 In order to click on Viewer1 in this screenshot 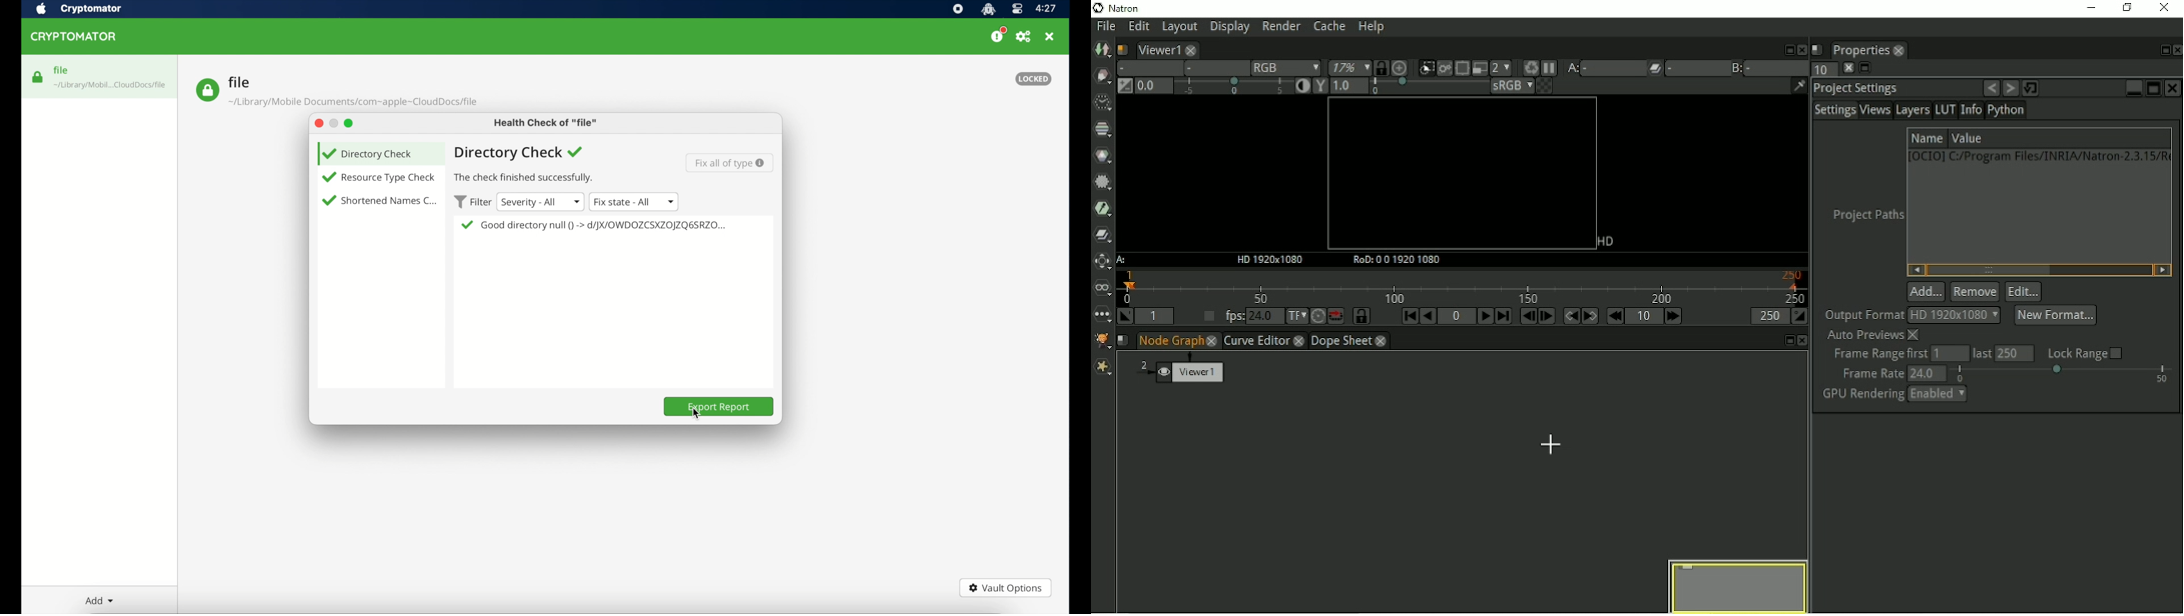, I will do `click(1192, 369)`.